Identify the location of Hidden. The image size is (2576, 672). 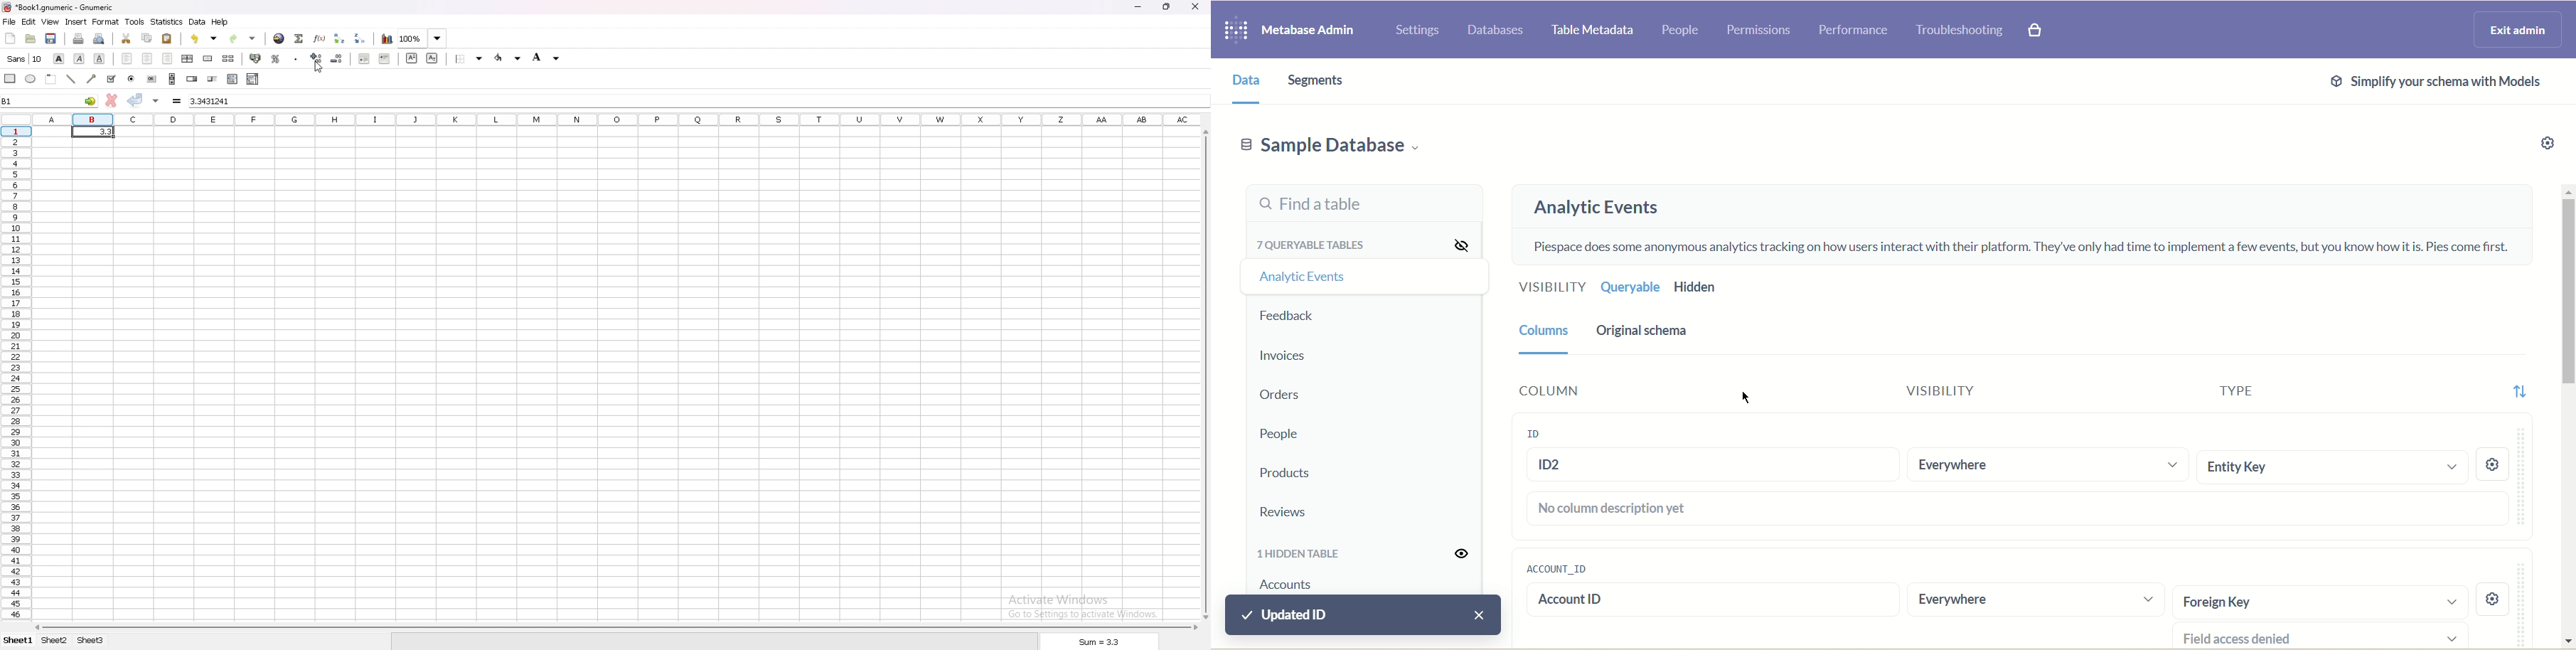
(1698, 288).